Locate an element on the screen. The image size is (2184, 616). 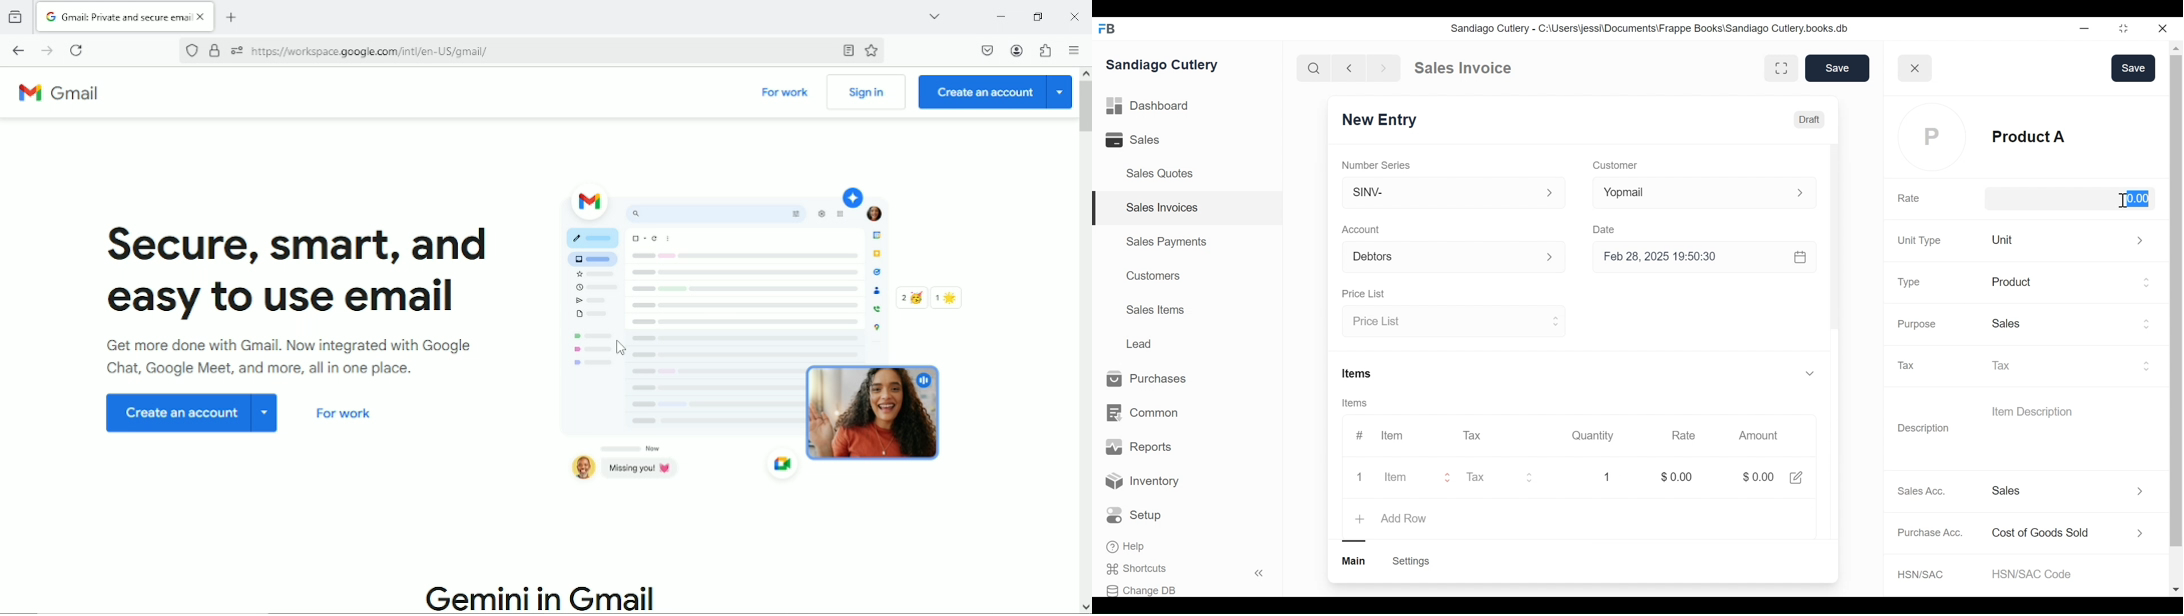
Price List is located at coordinates (1363, 293).